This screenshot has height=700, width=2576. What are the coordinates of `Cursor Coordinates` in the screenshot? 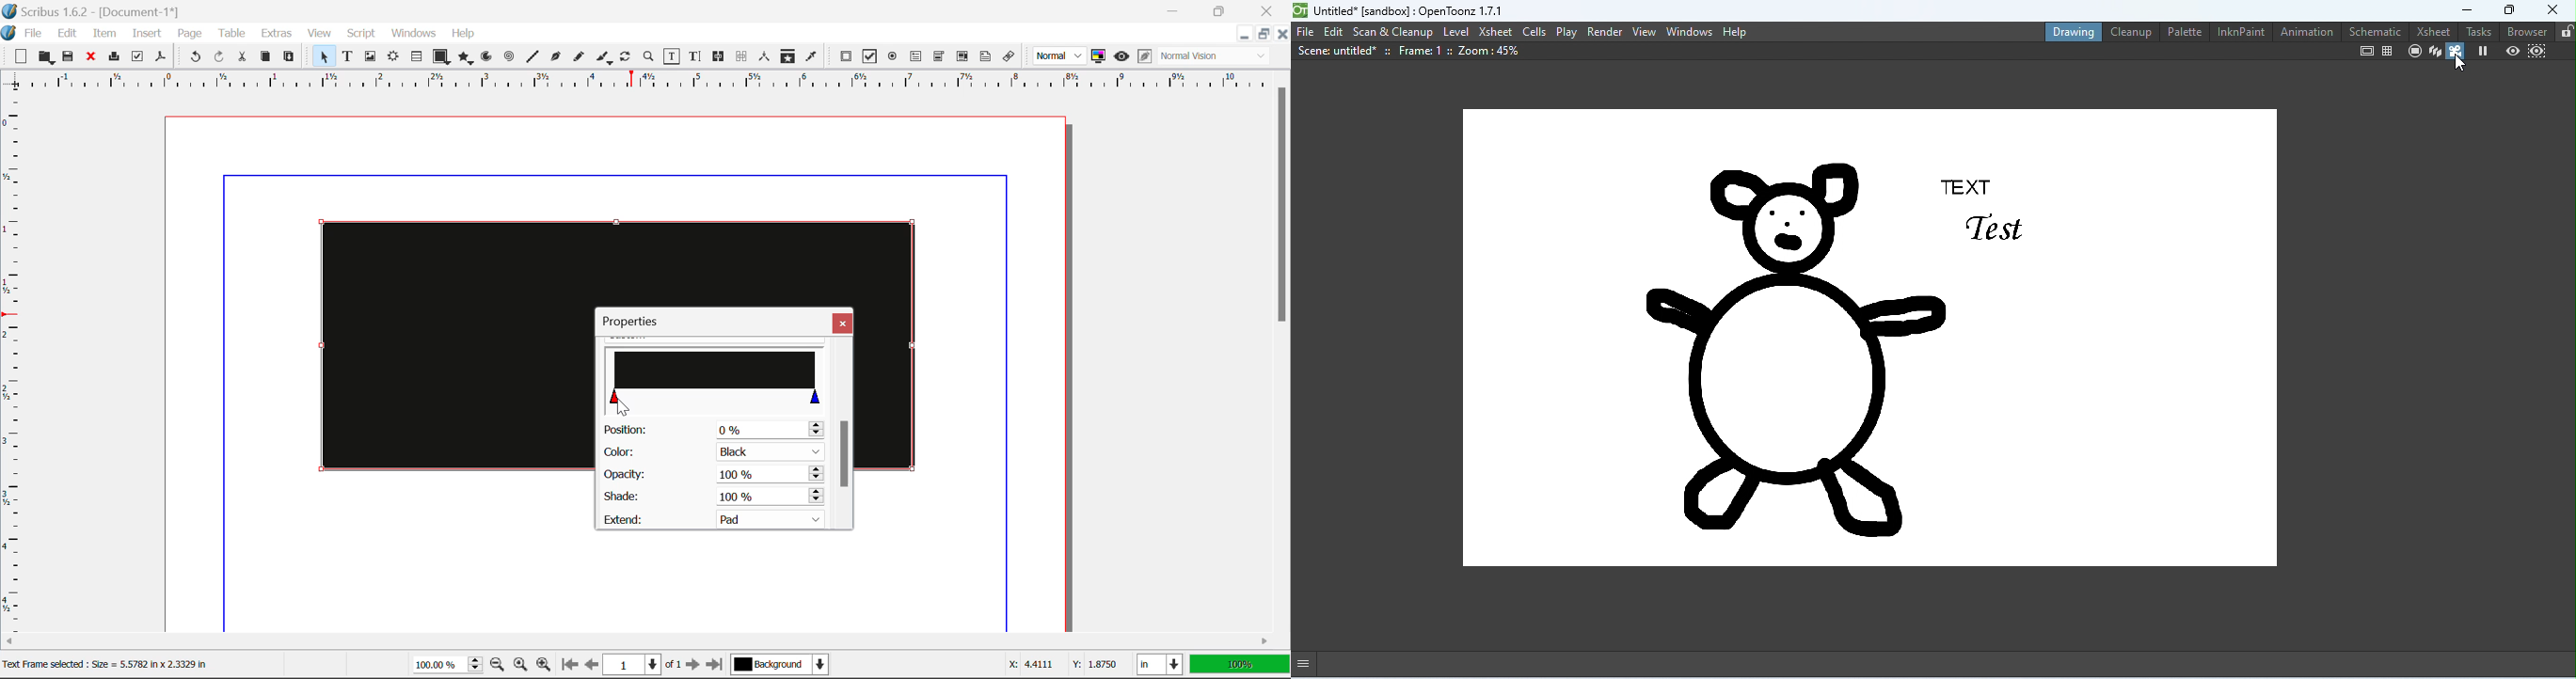 It's located at (1060, 665).